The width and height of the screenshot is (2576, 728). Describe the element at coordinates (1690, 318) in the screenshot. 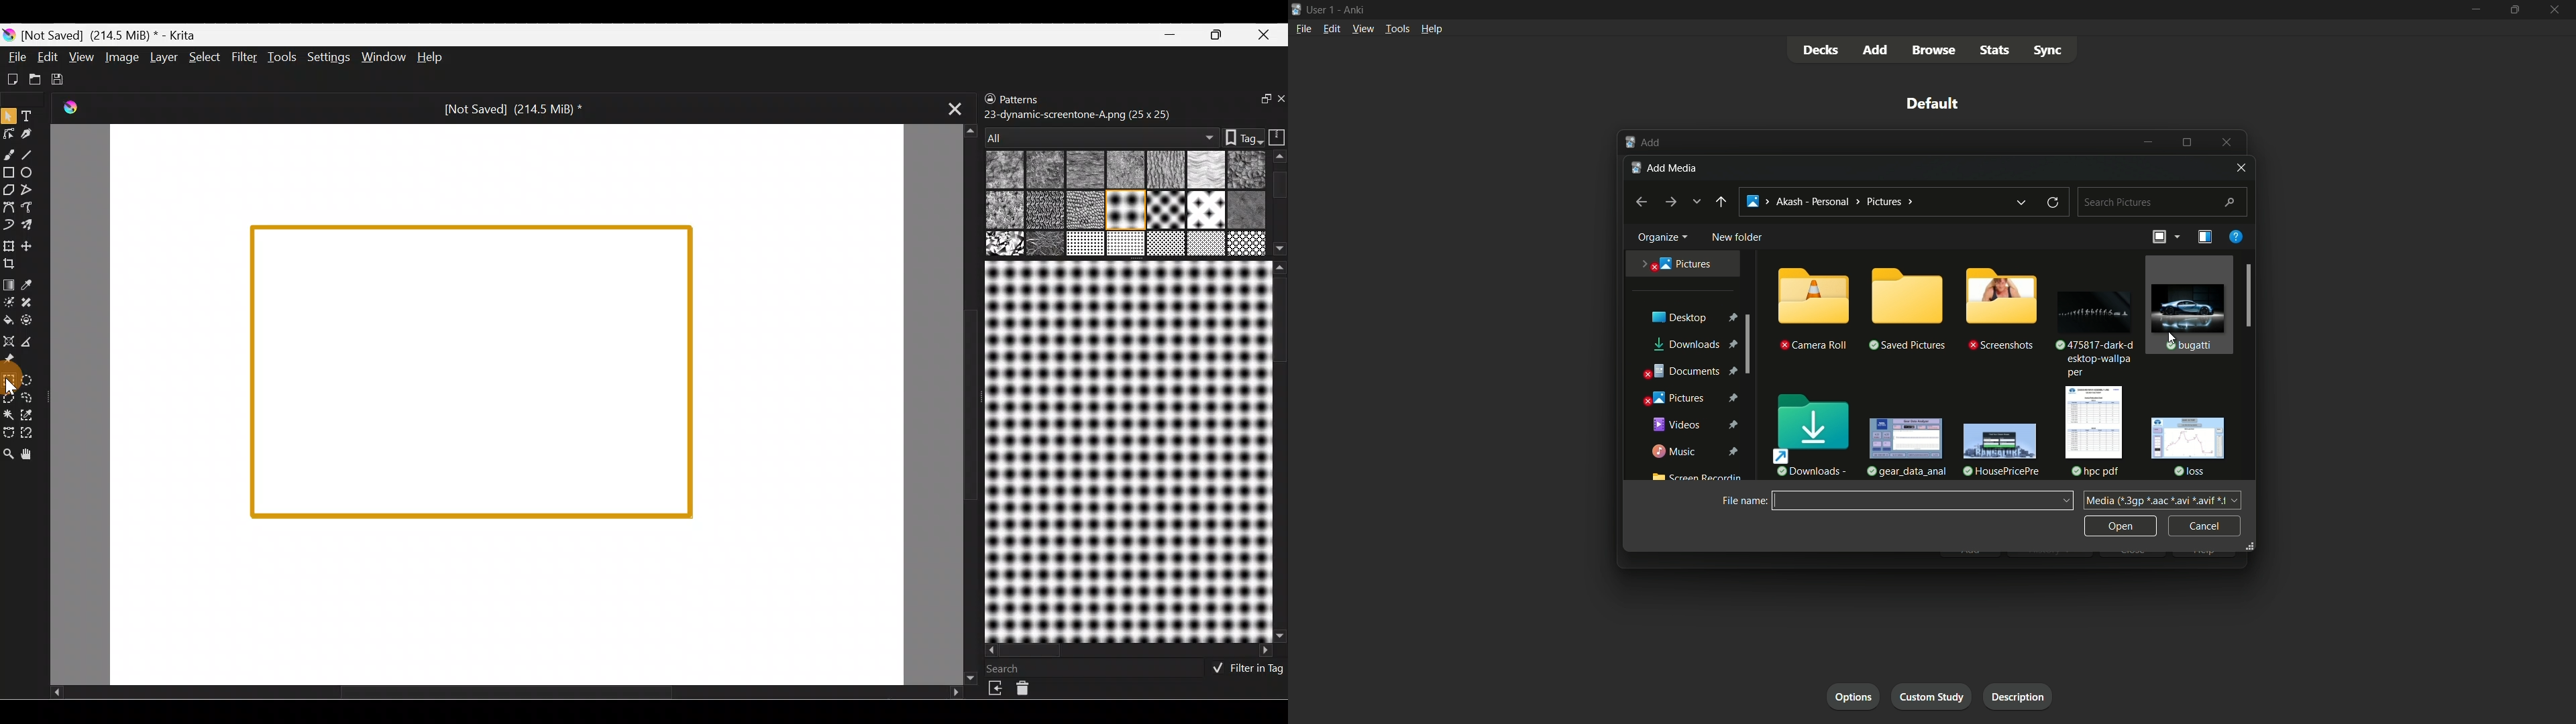

I see `desktop` at that location.